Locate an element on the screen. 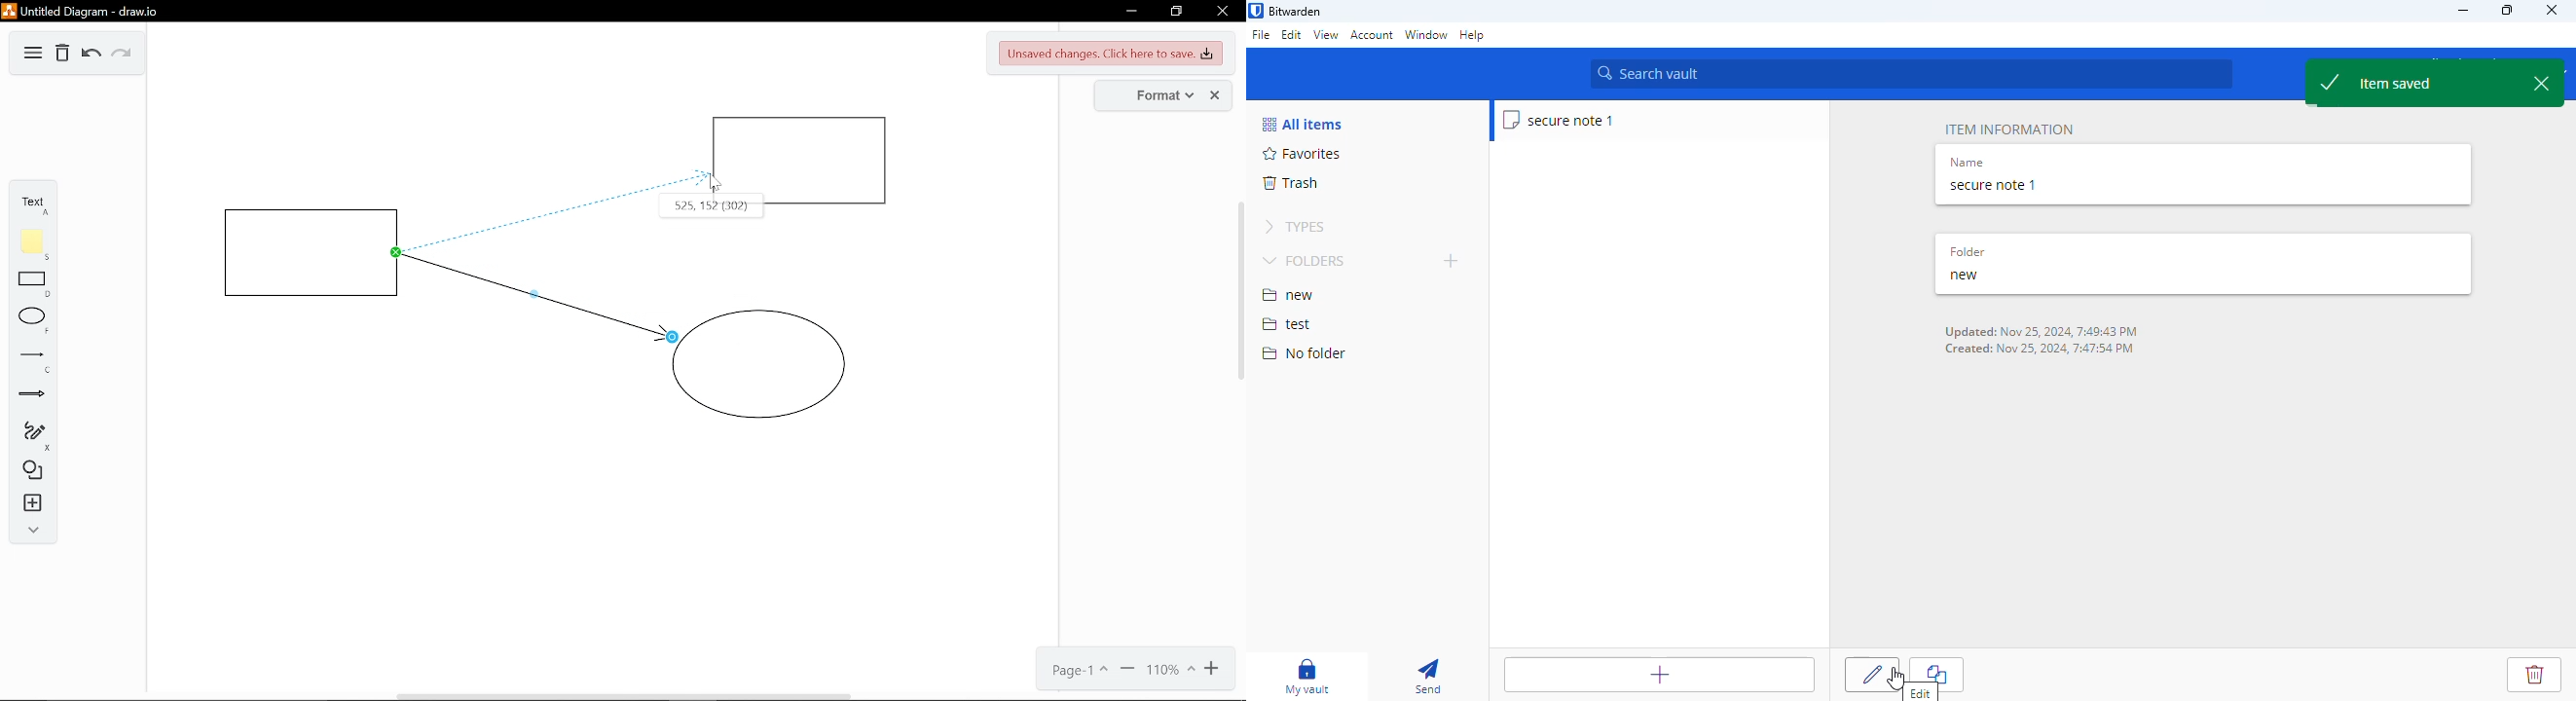 The image size is (2576, 728). favorites is located at coordinates (1303, 154).